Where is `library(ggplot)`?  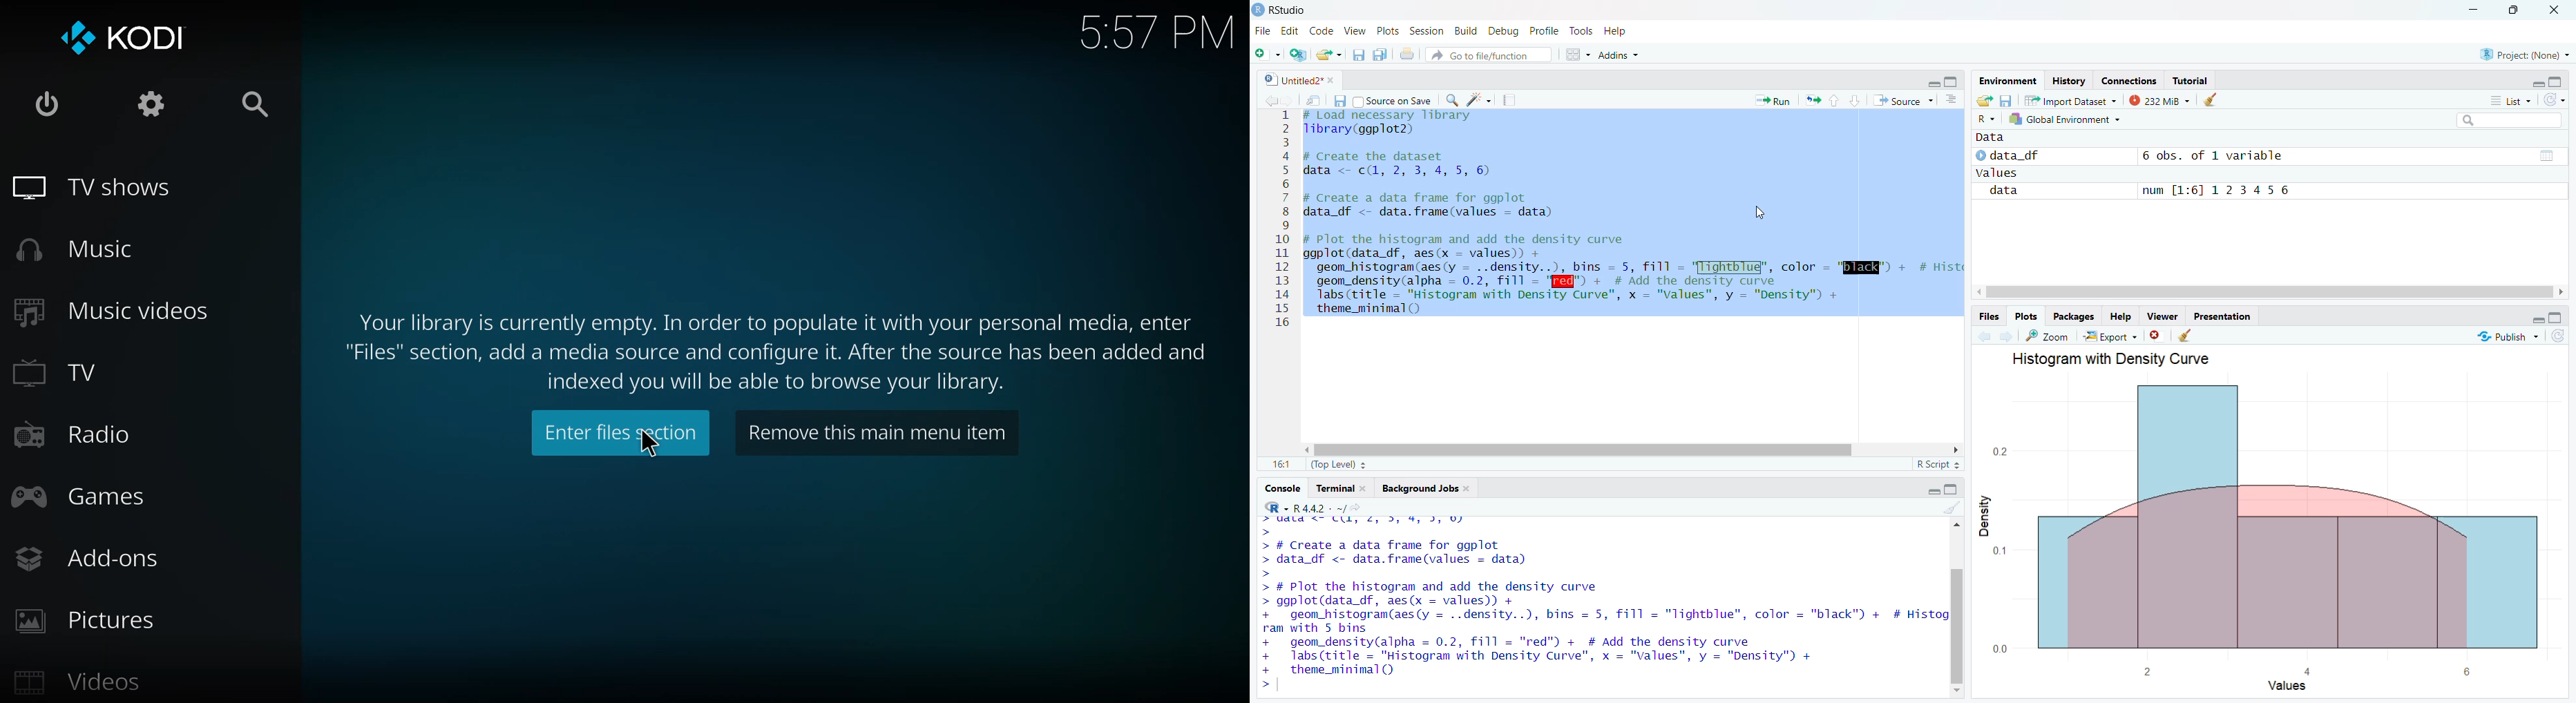
library(ggplot) is located at coordinates (1359, 129).